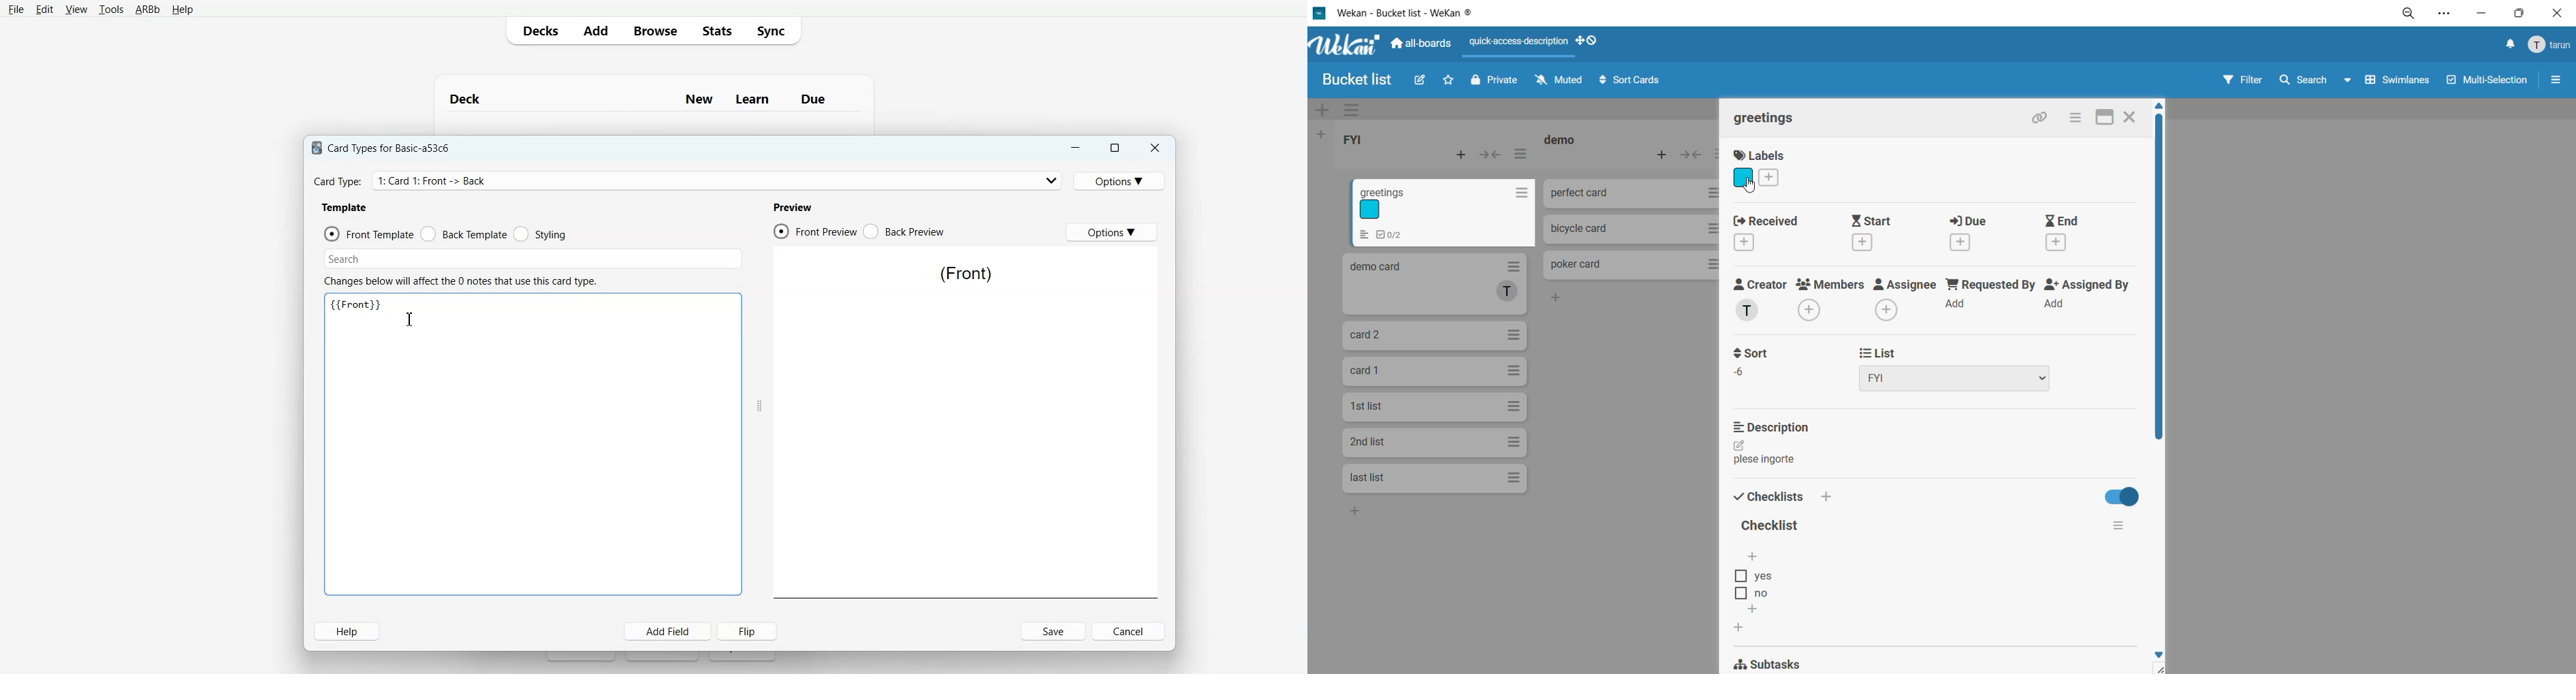 The image size is (2576, 700). What do you see at coordinates (814, 231) in the screenshot?
I see `Front Preview` at bounding box center [814, 231].